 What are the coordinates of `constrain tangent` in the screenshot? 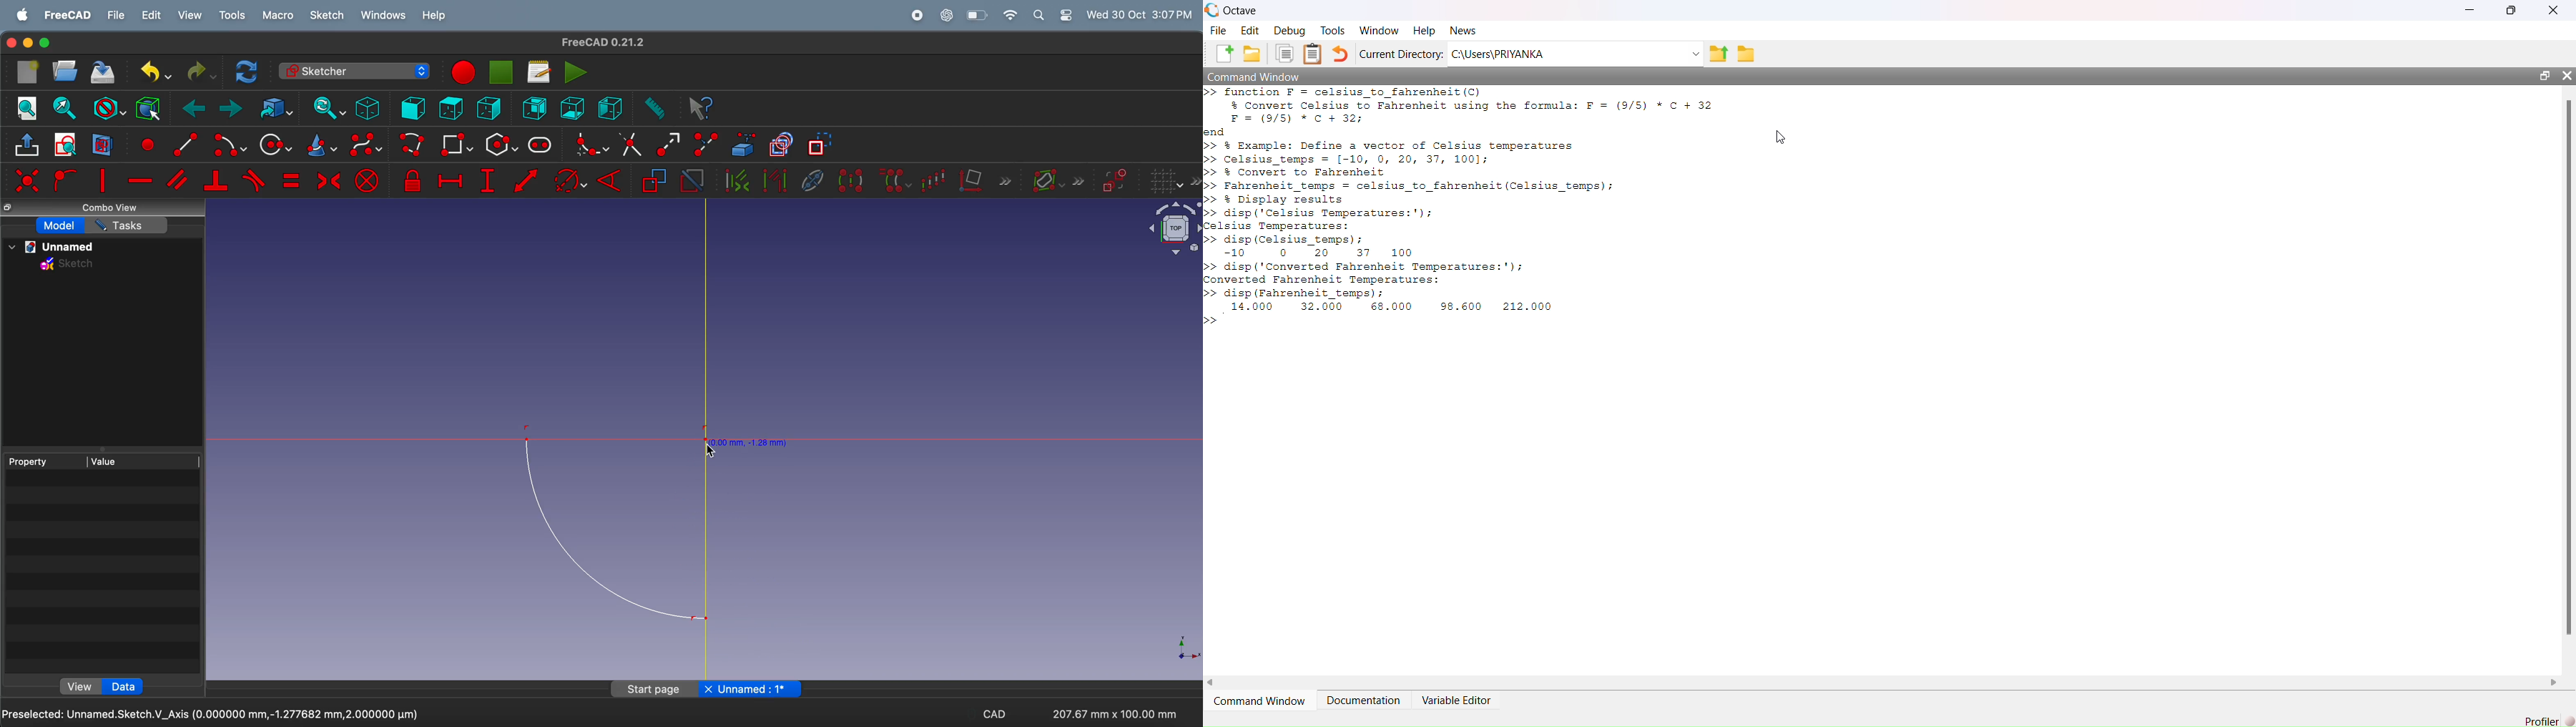 It's located at (254, 180).